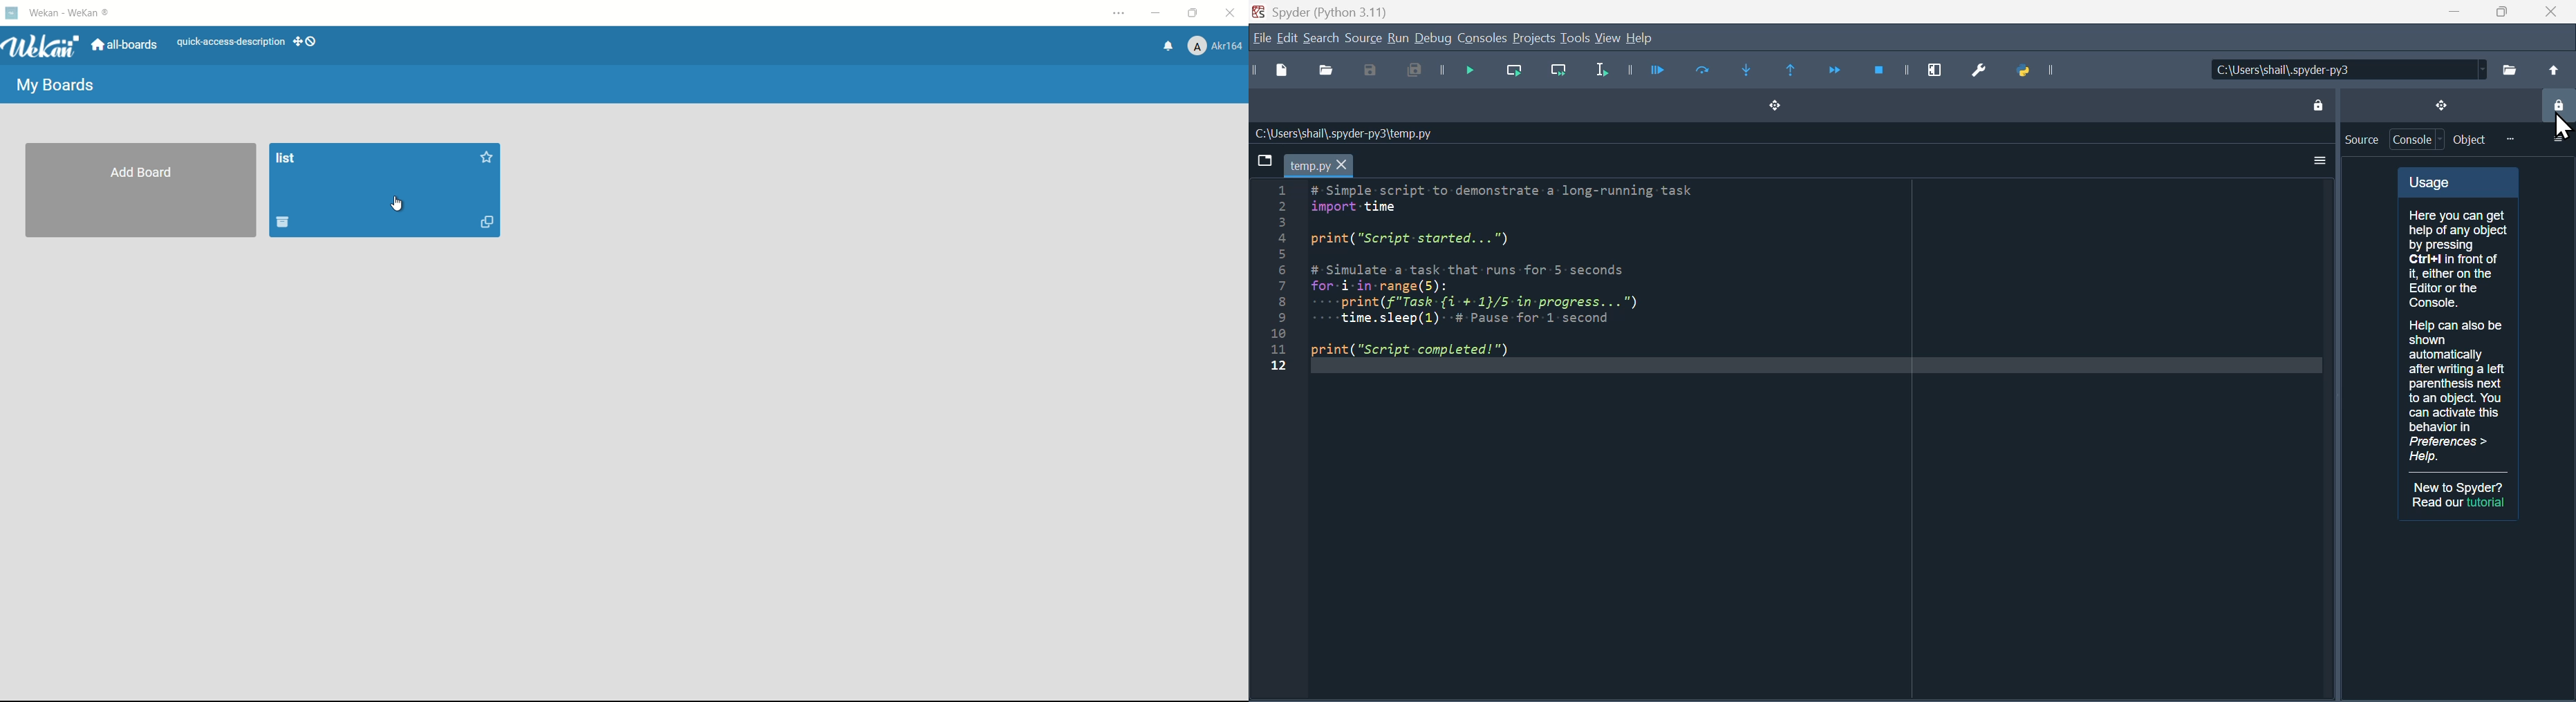 The width and height of the screenshot is (2576, 728). What do you see at coordinates (1793, 72) in the screenshot?
I see `Execute until same function returns` at bounding box center [1793, 72].